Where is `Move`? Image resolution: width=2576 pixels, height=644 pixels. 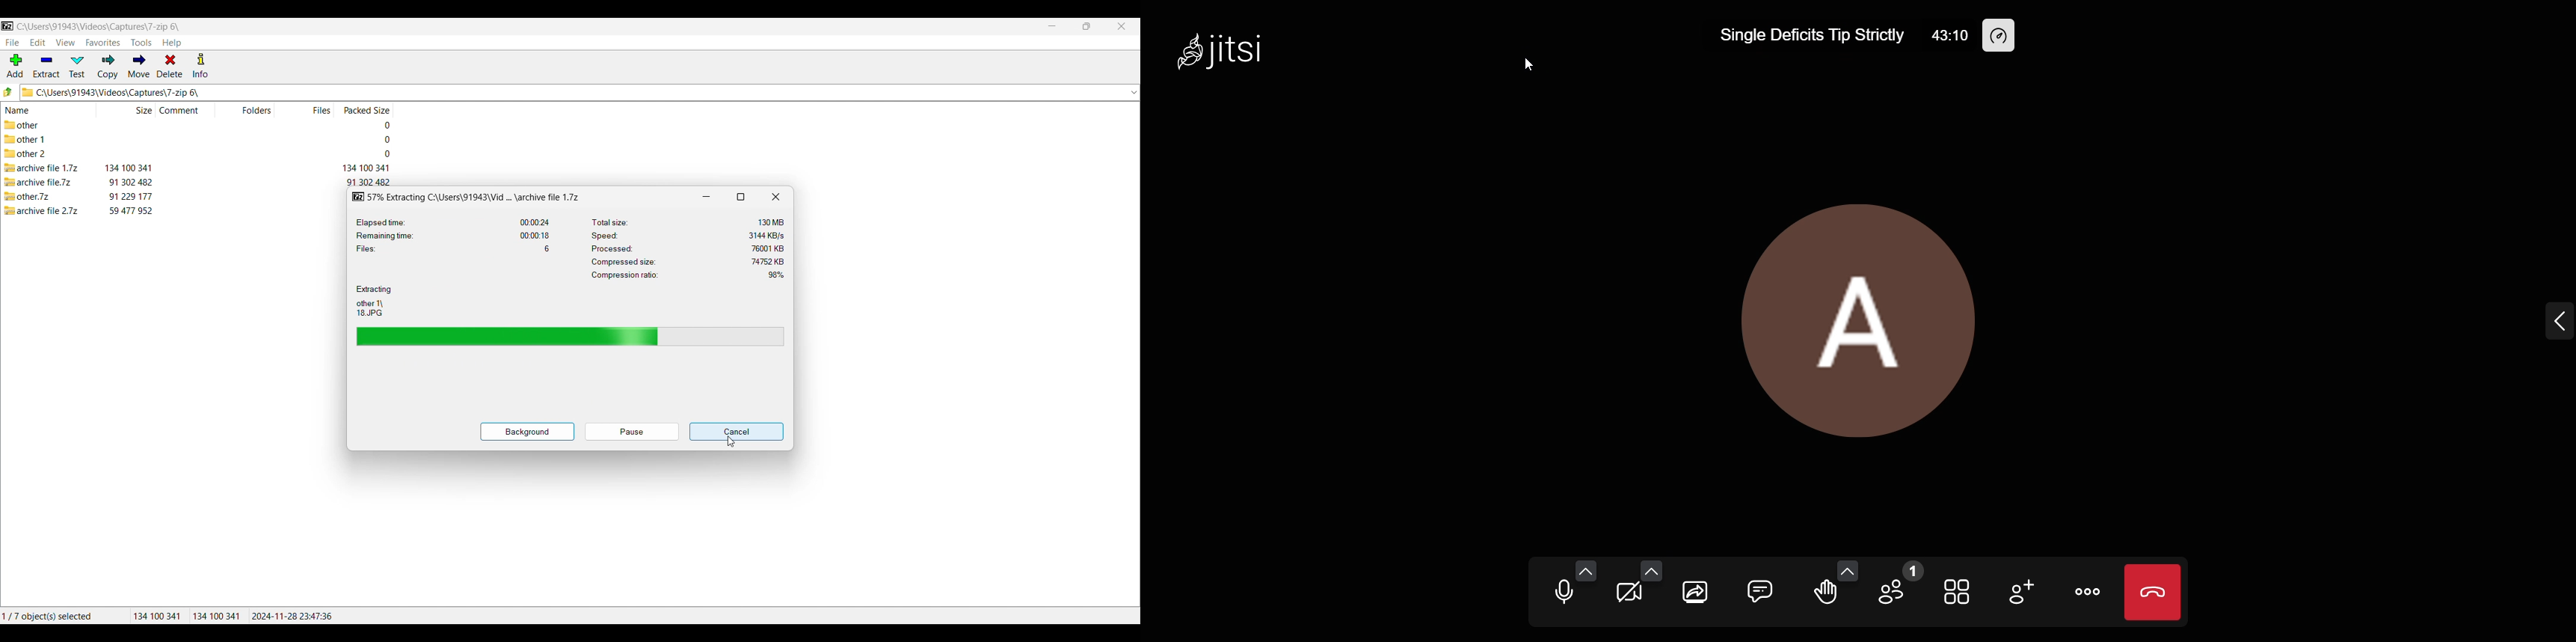 Move is located at coordinates (139, 66).